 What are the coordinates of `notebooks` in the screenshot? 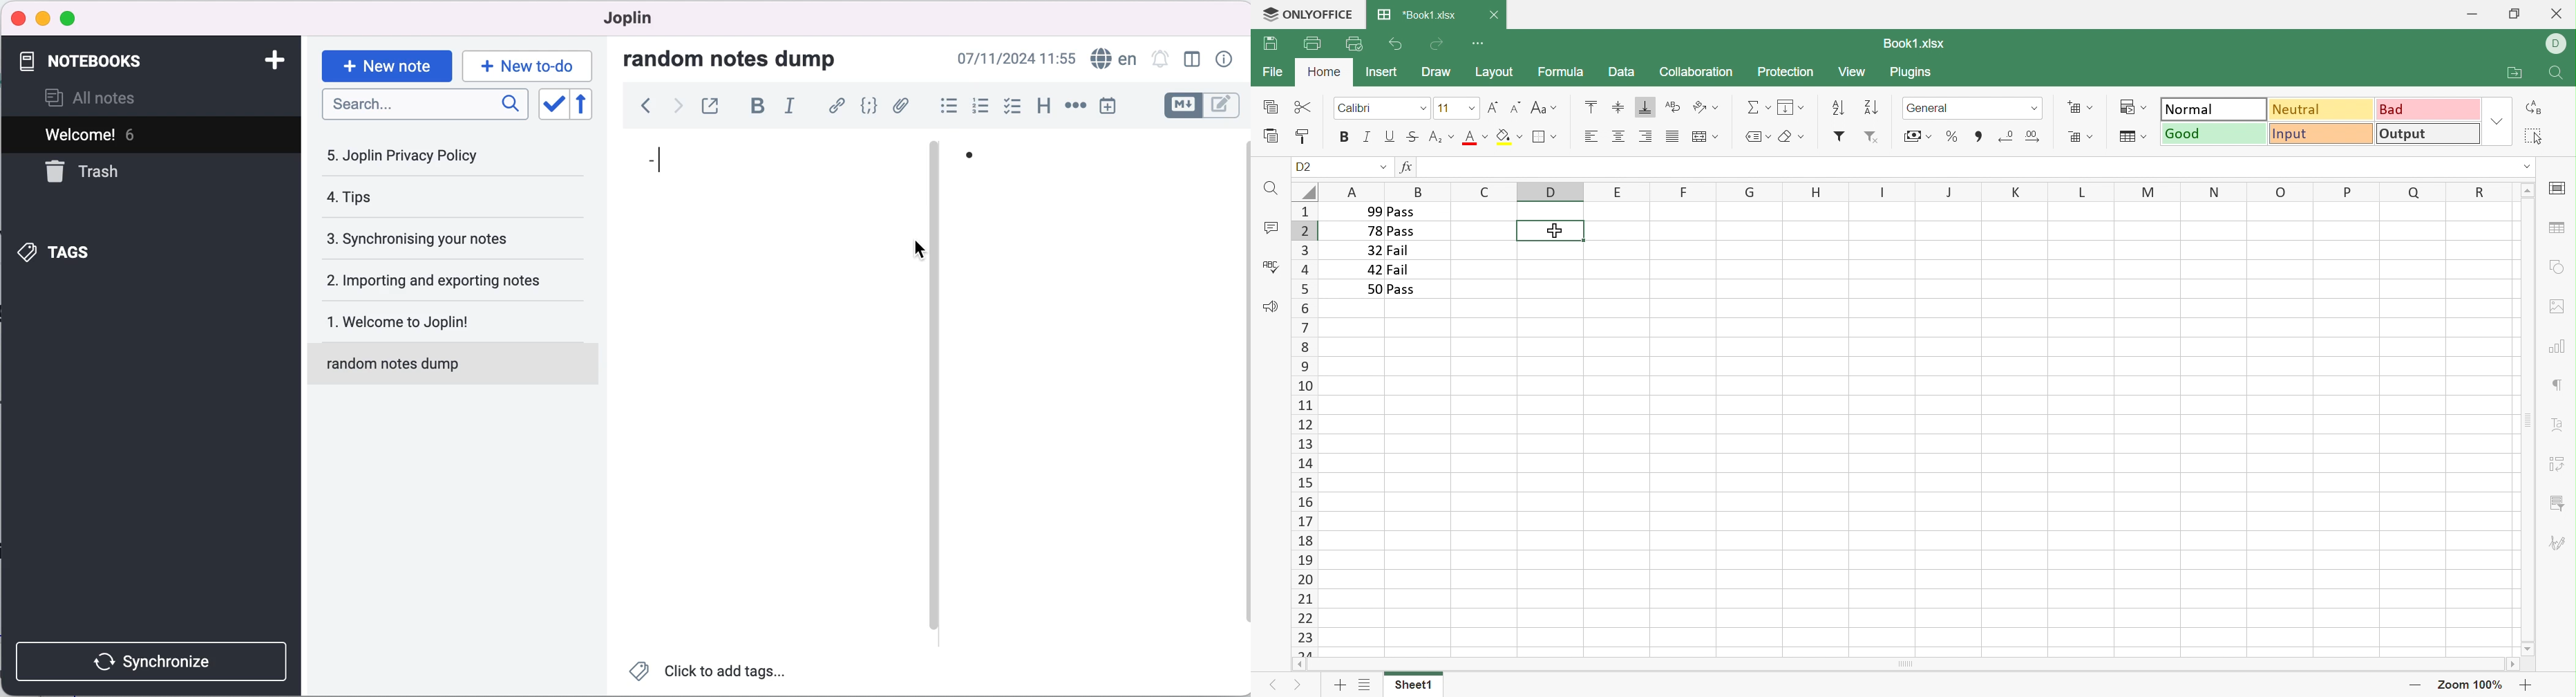 It's located at (121, 62).